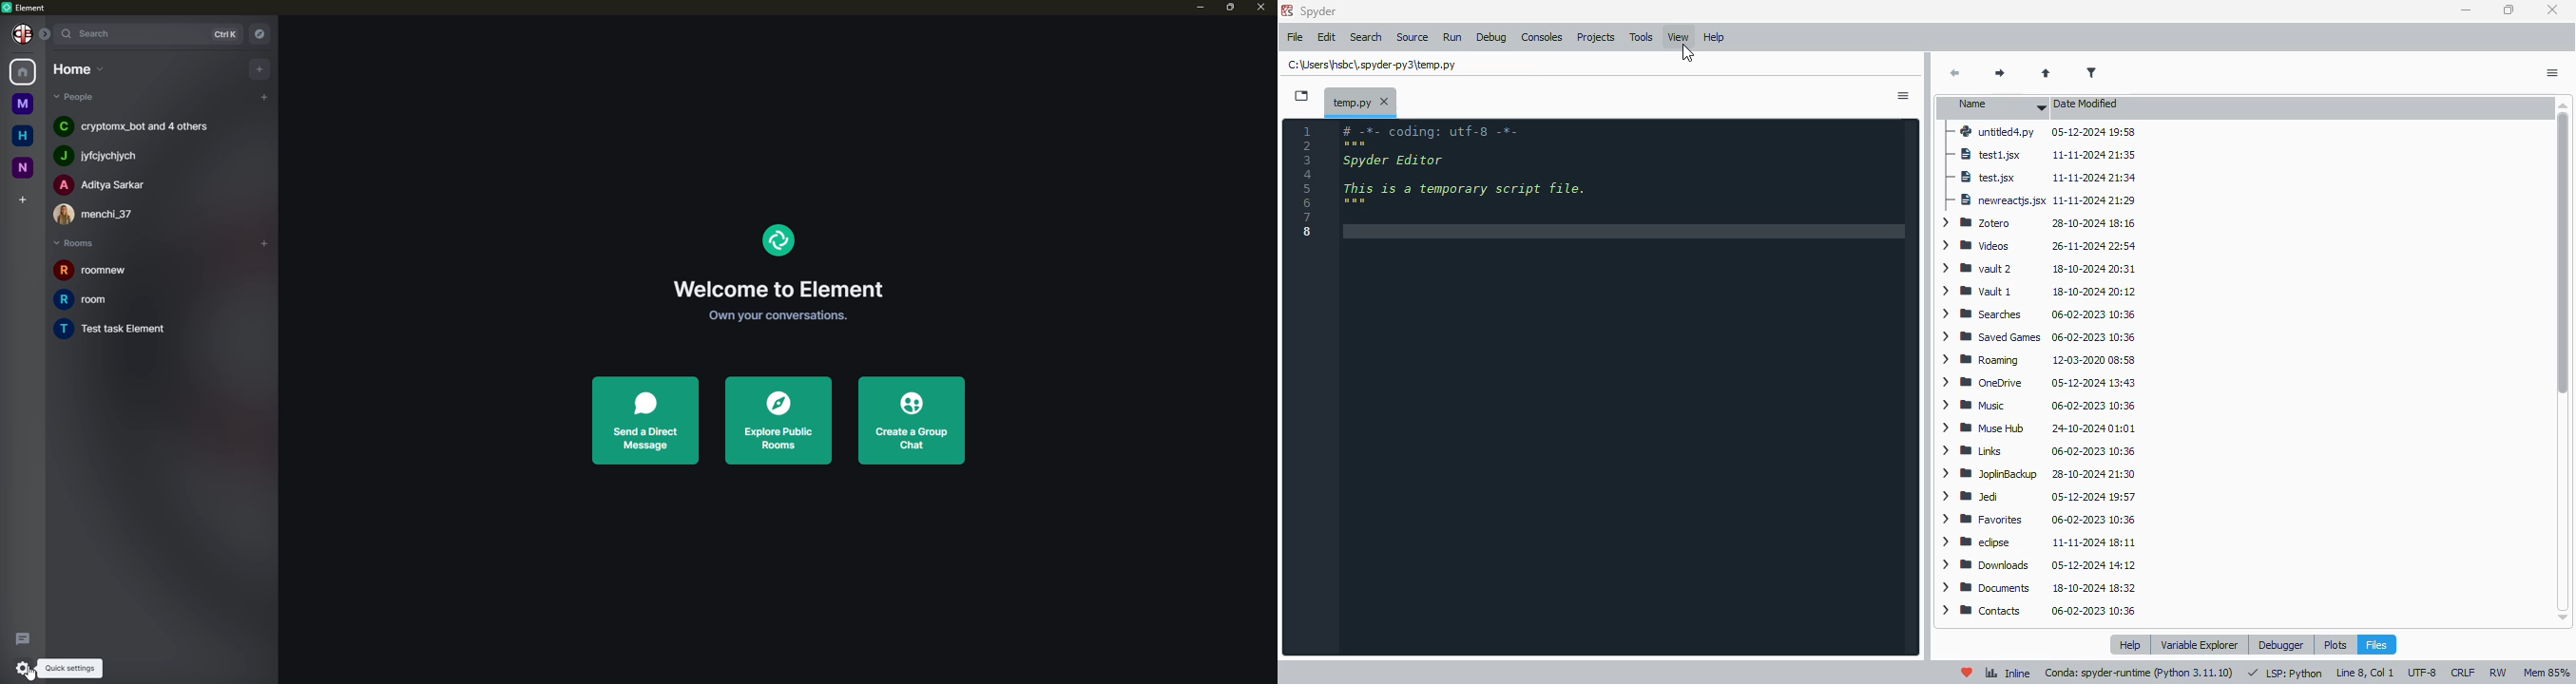 Image resolution: width=2576 pixels, height=700 pixels. I want to click on inline, so click(2008, 674).